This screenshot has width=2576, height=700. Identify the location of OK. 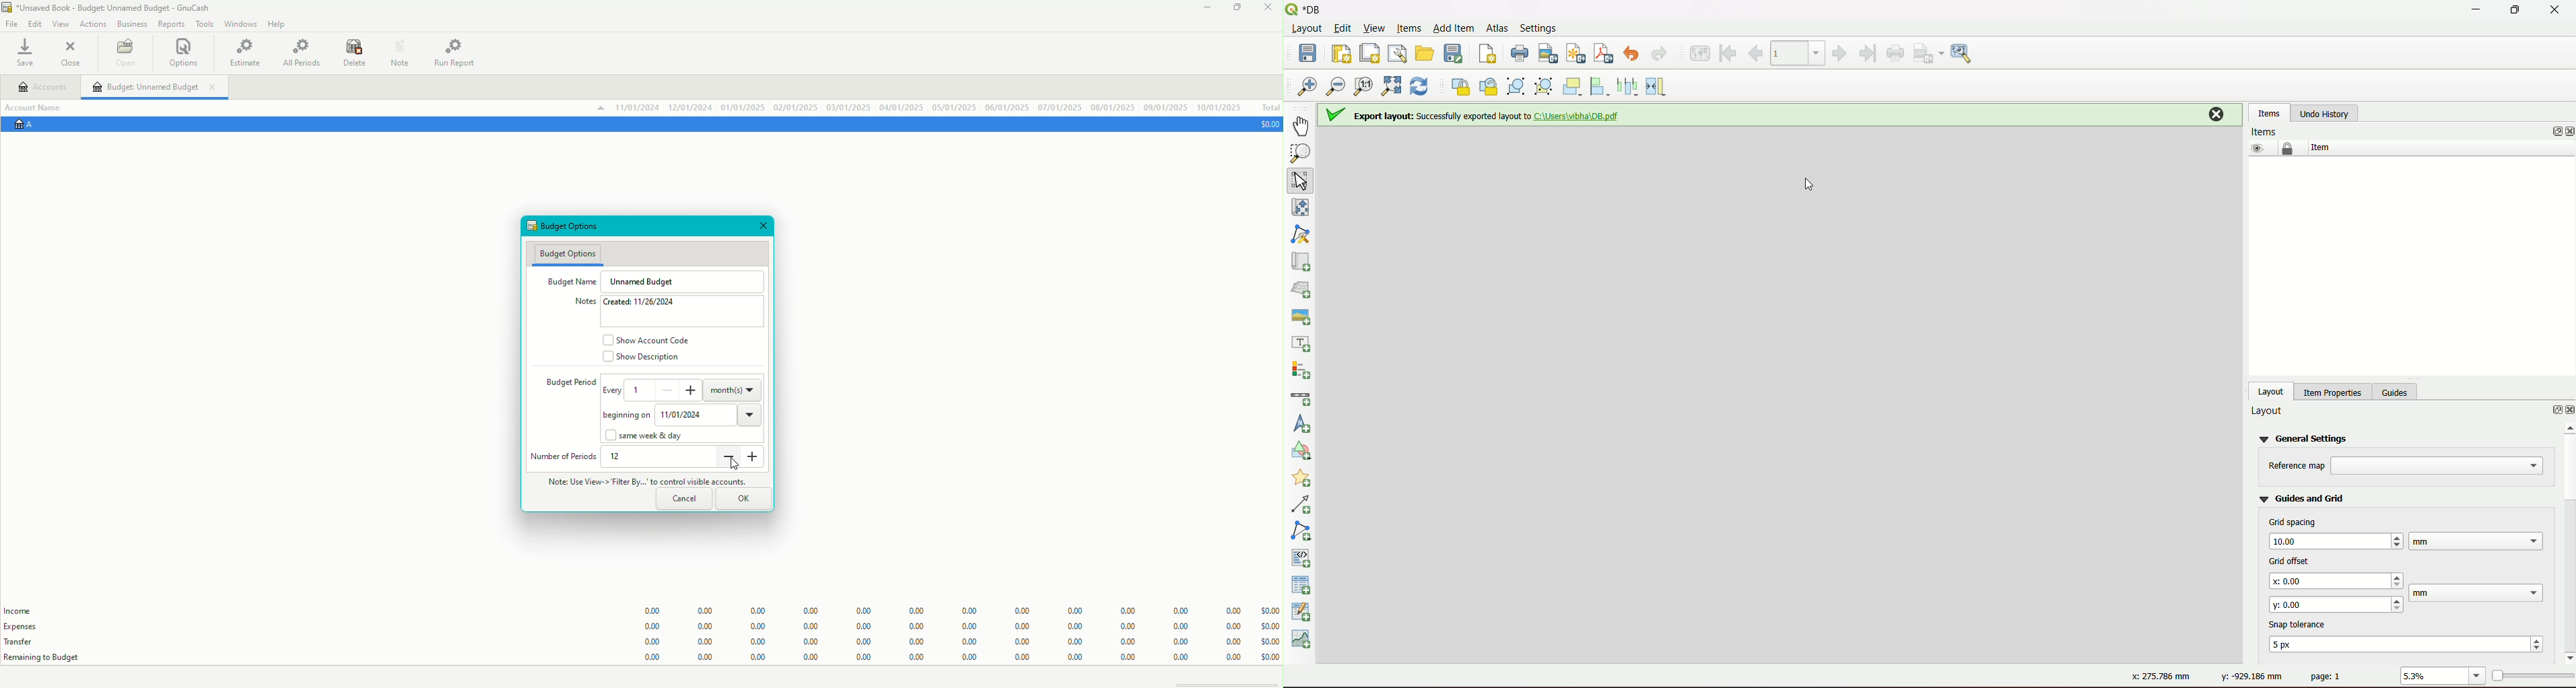
(746, 497).